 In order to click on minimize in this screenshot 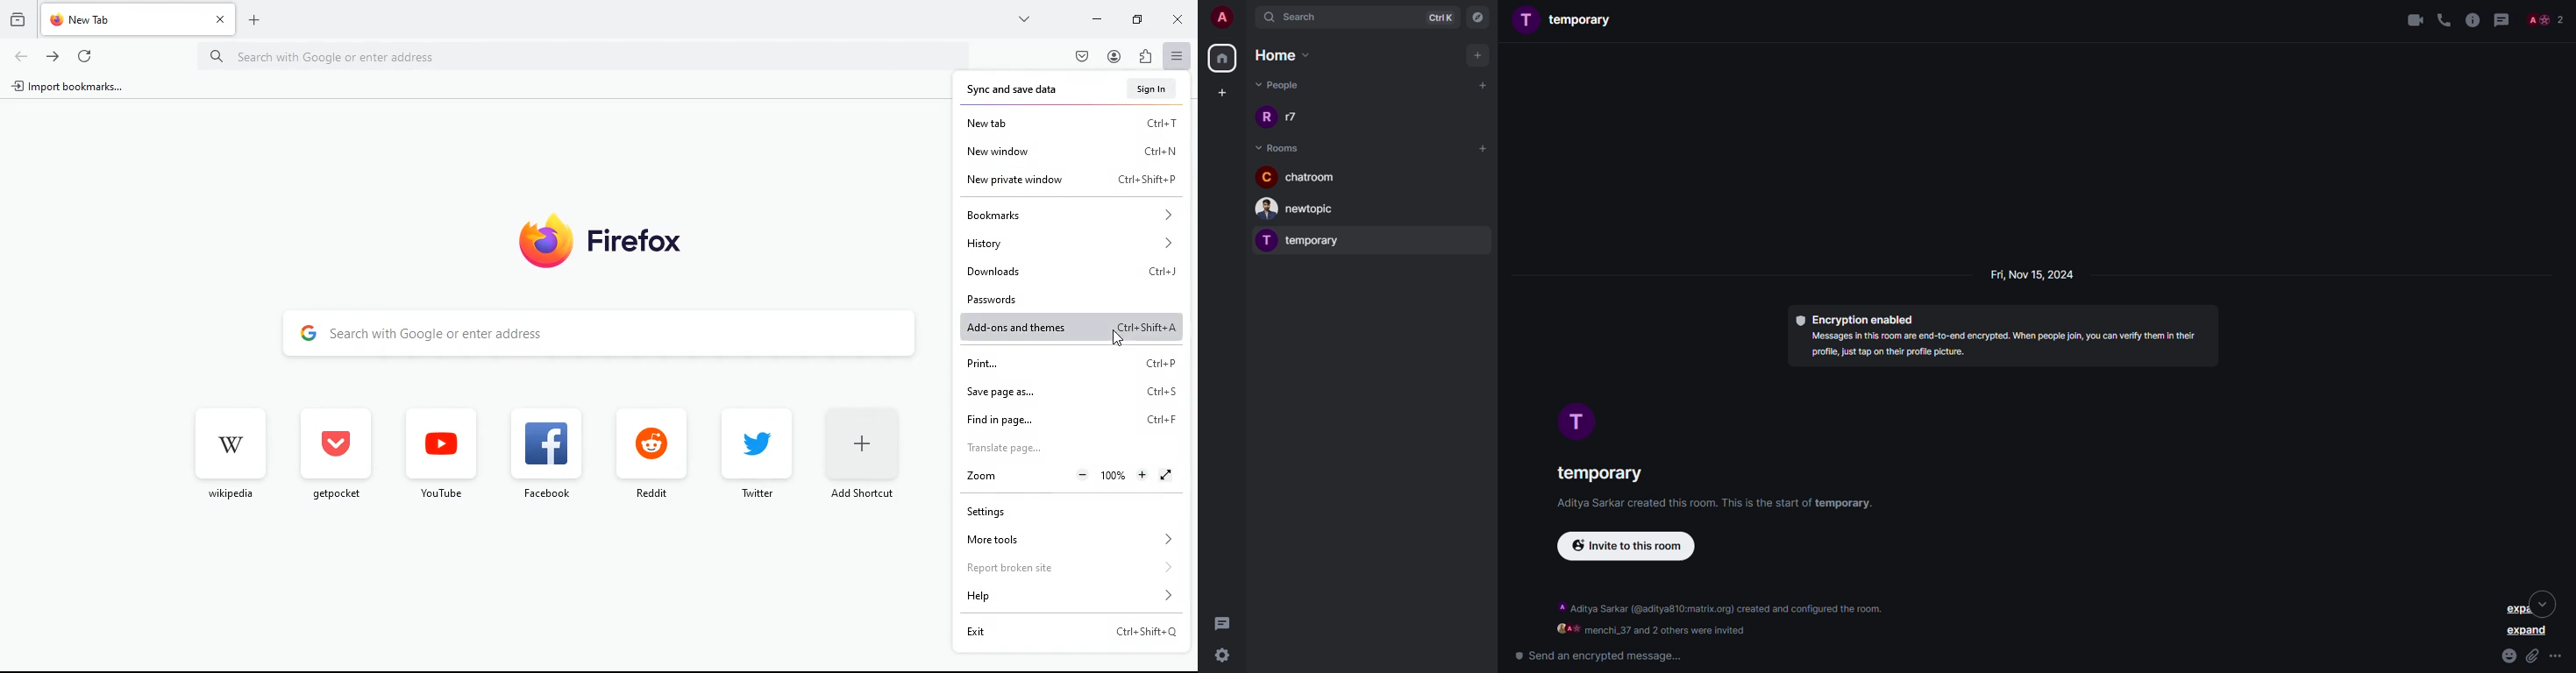, I will do `click(1092, 18)`.